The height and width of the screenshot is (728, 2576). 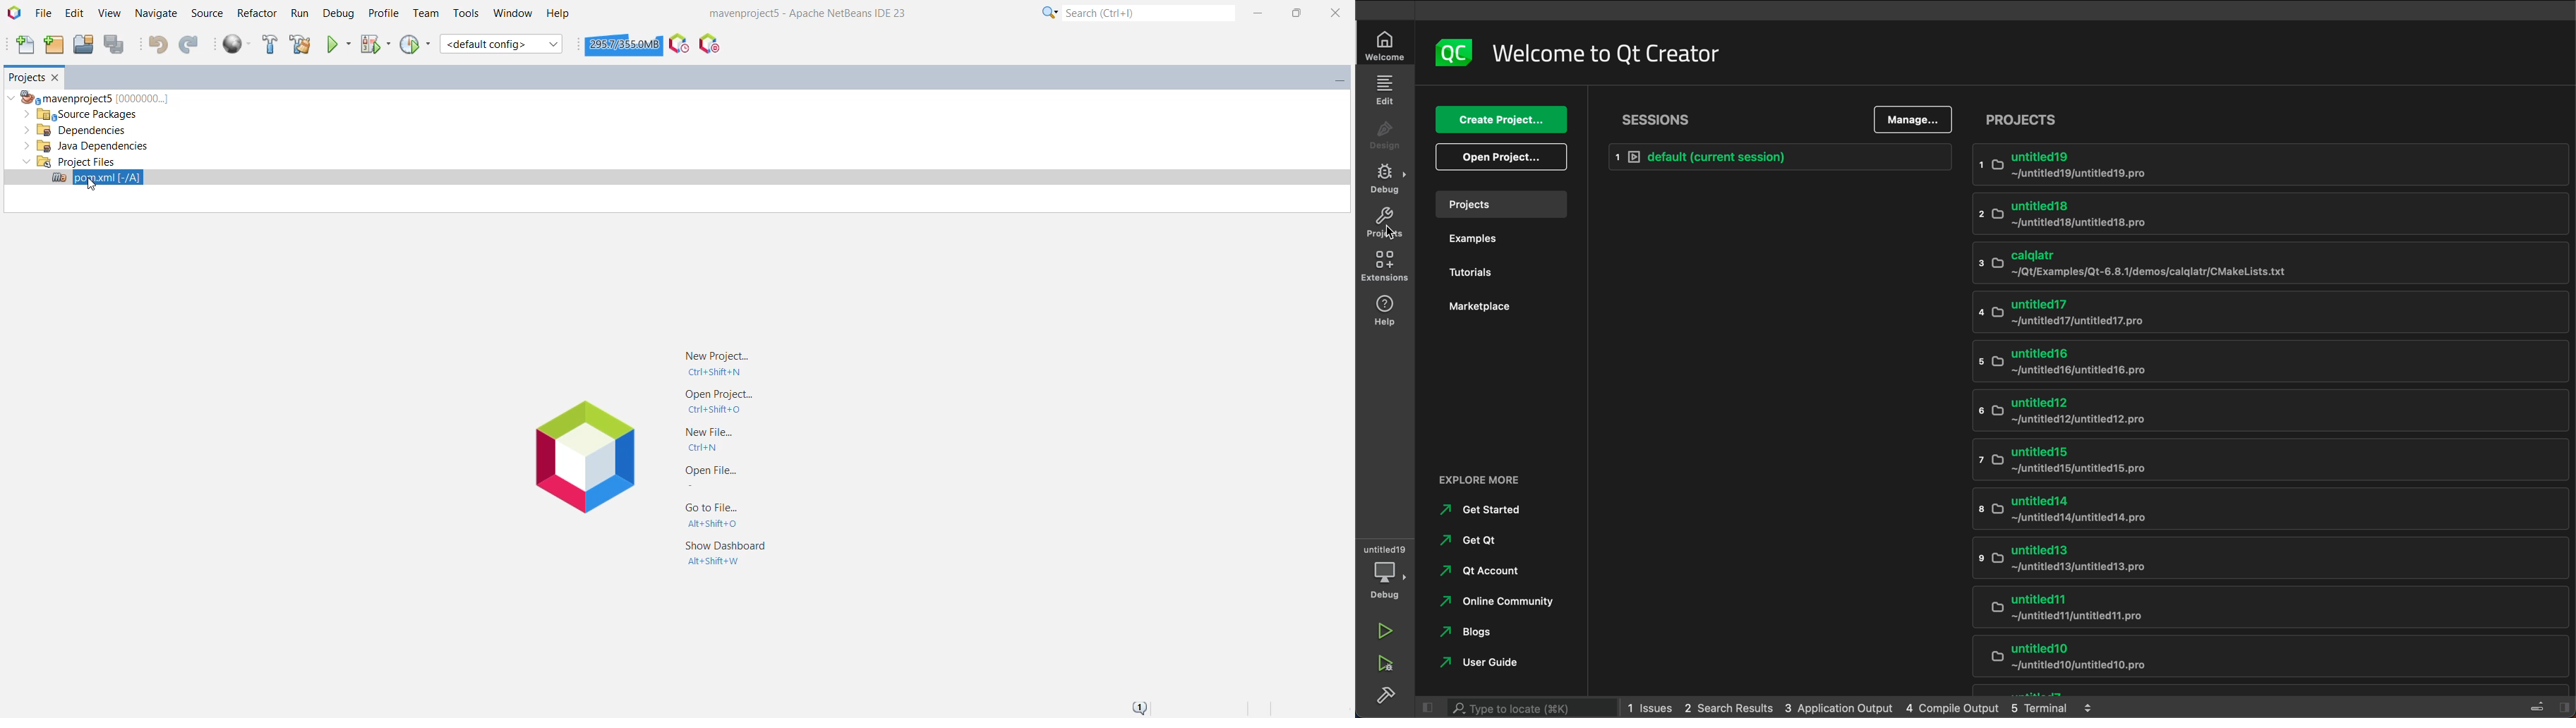 I want to click on close side bar, so click(x=2540, y=705).